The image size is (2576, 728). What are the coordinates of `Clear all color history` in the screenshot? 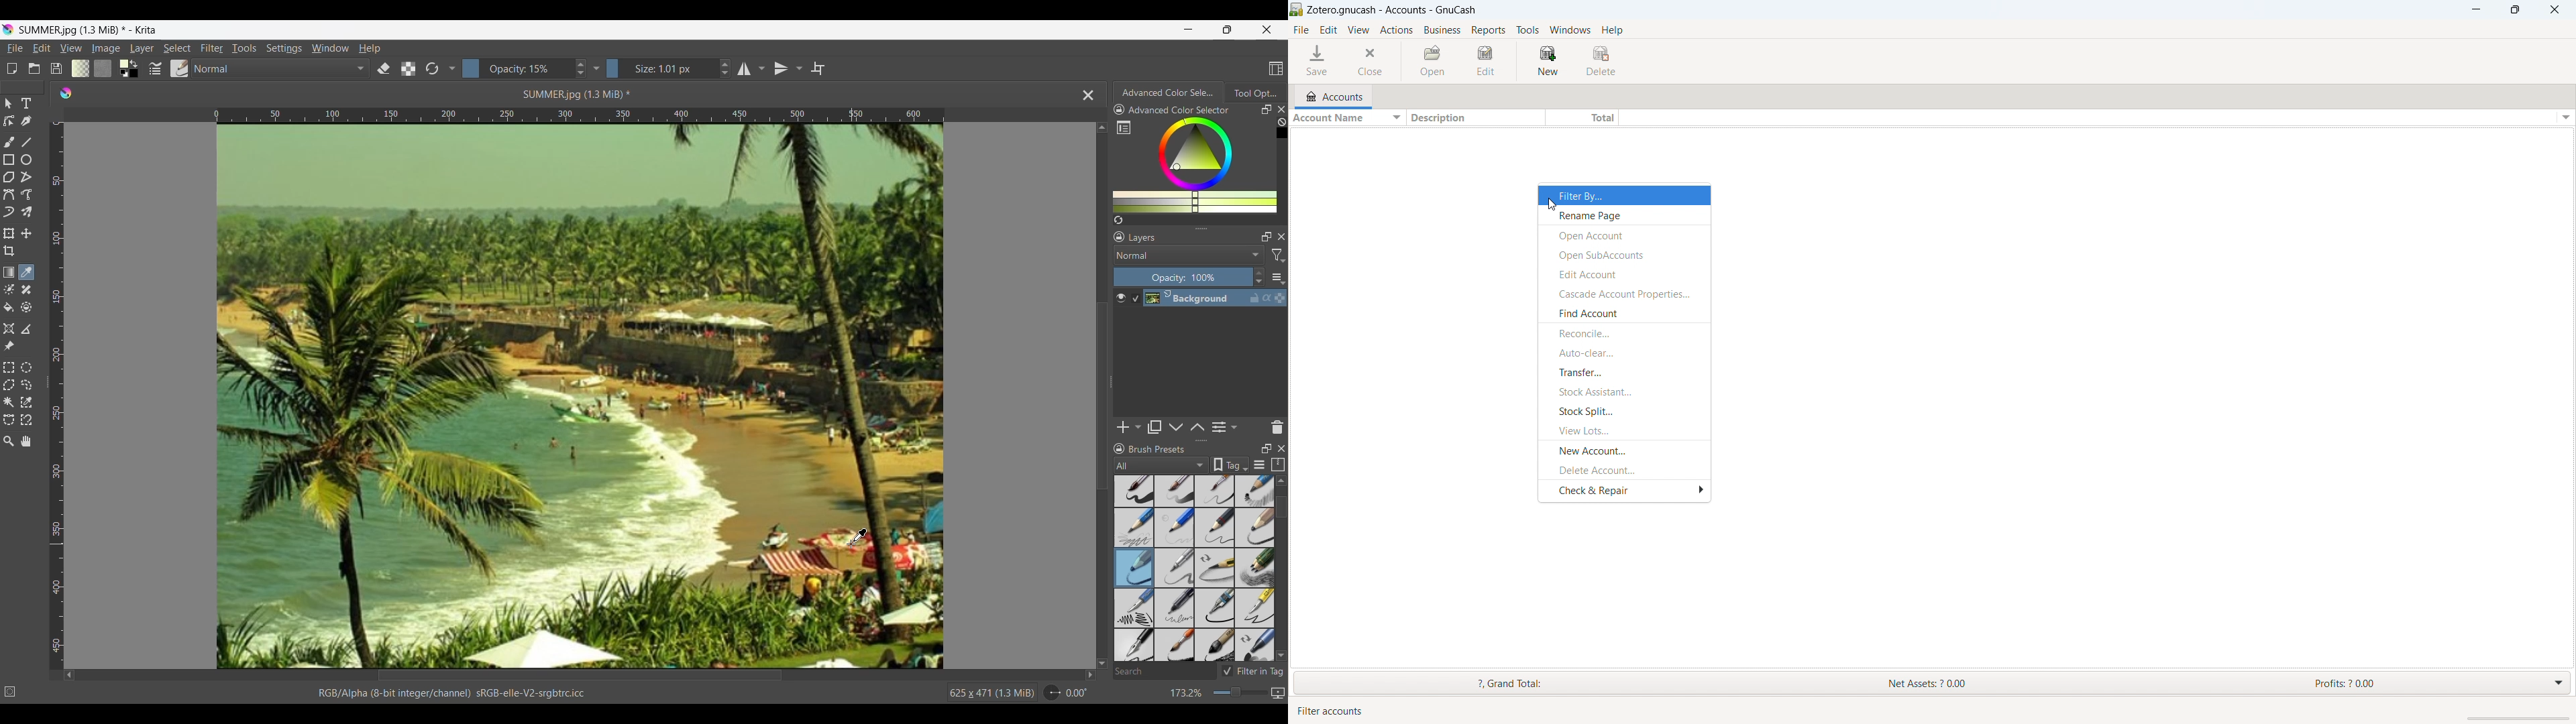 It's located at (1281, 122).